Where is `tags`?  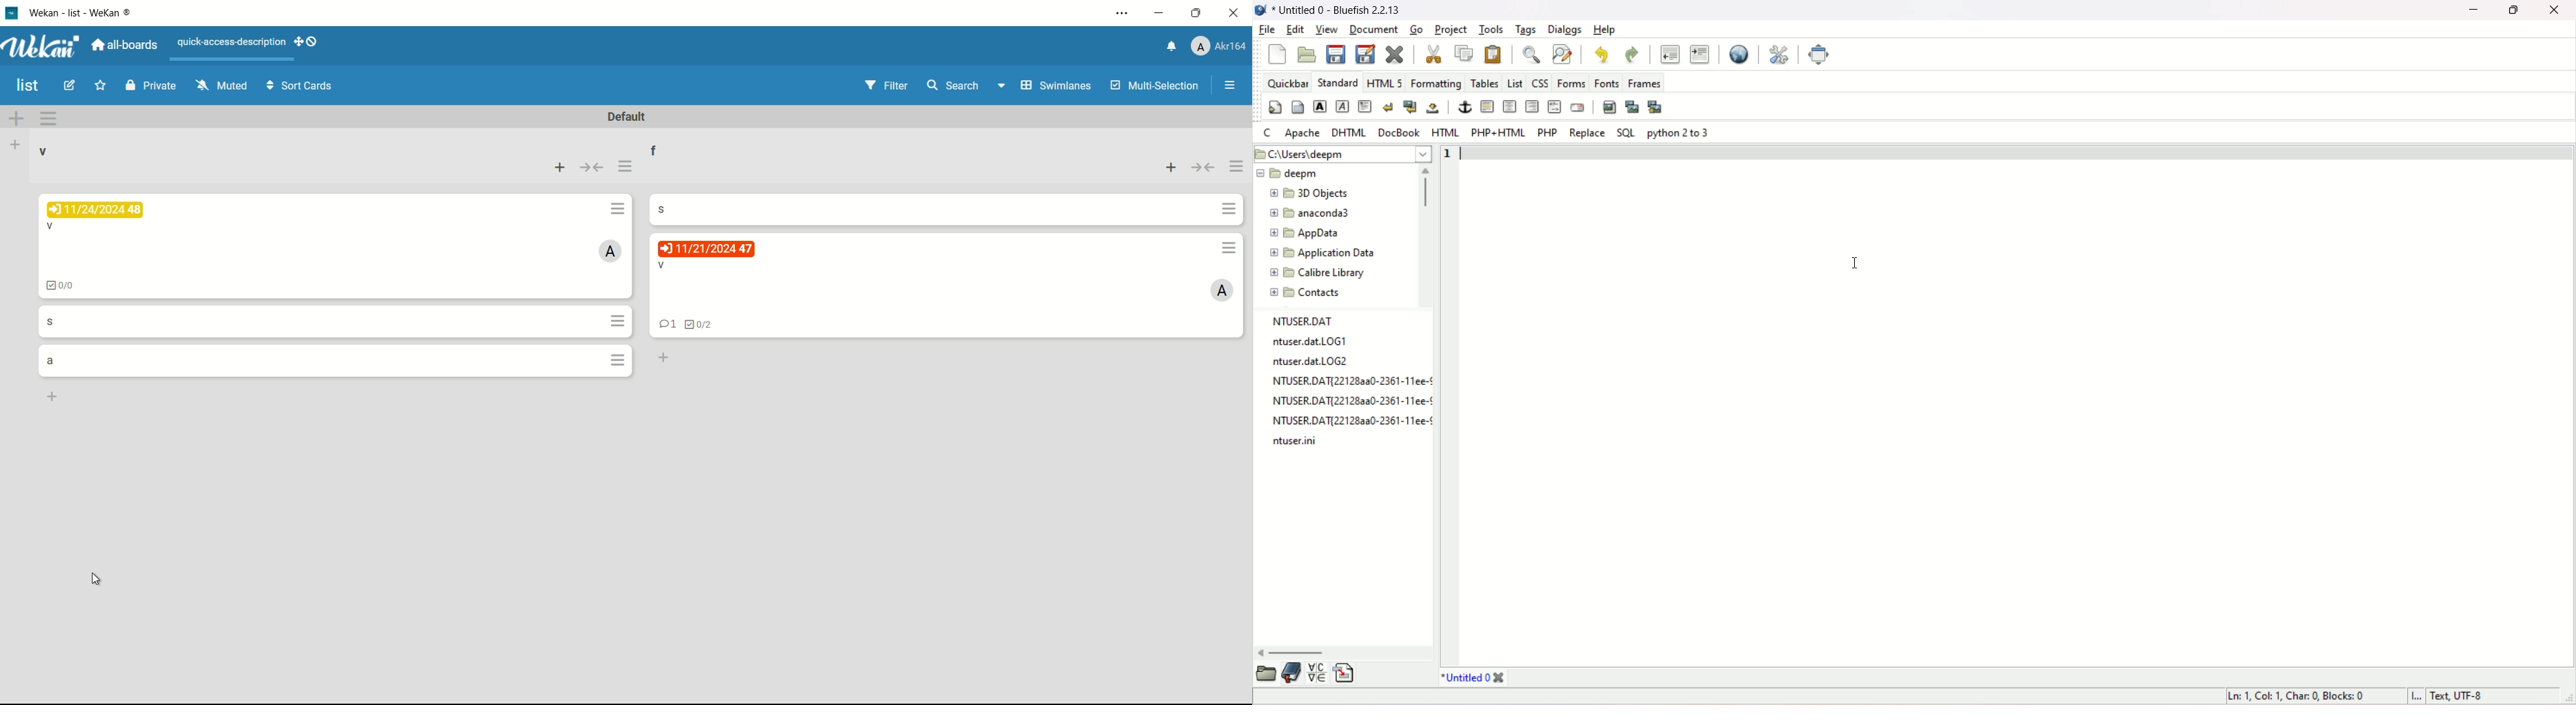
tags is located at coordinates (1527, 30).